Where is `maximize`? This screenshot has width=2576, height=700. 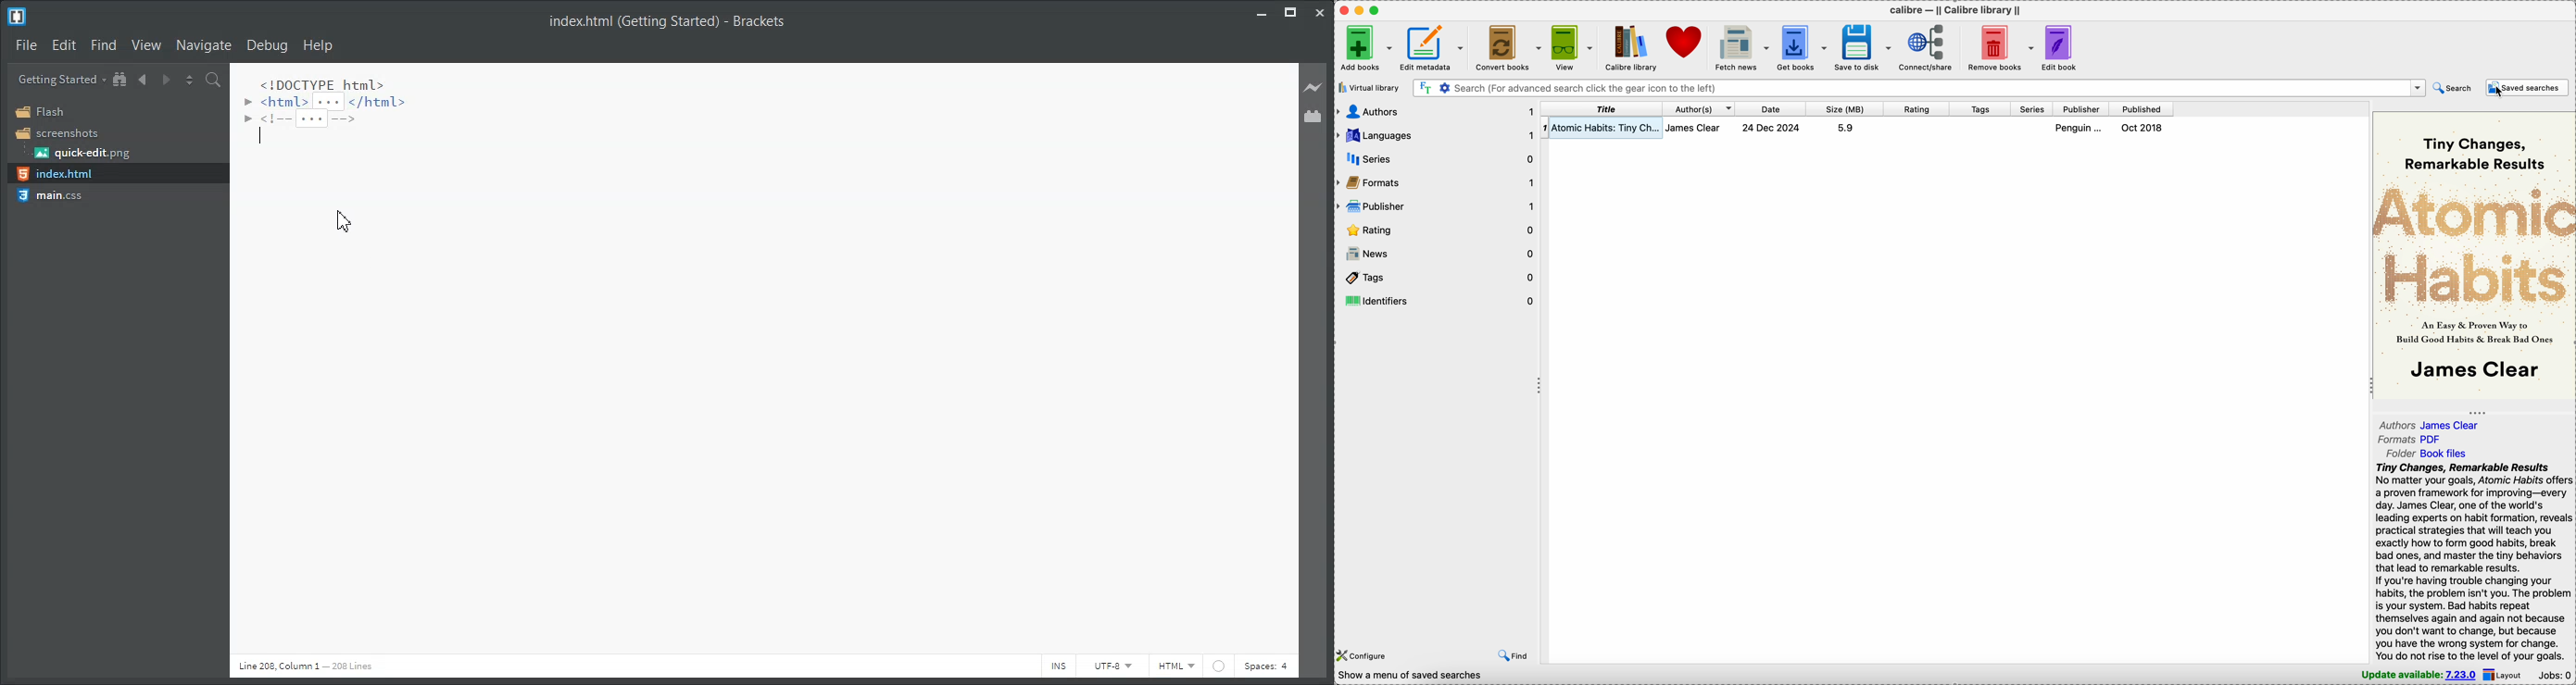 maximize is located at coordinates (1377, 10).